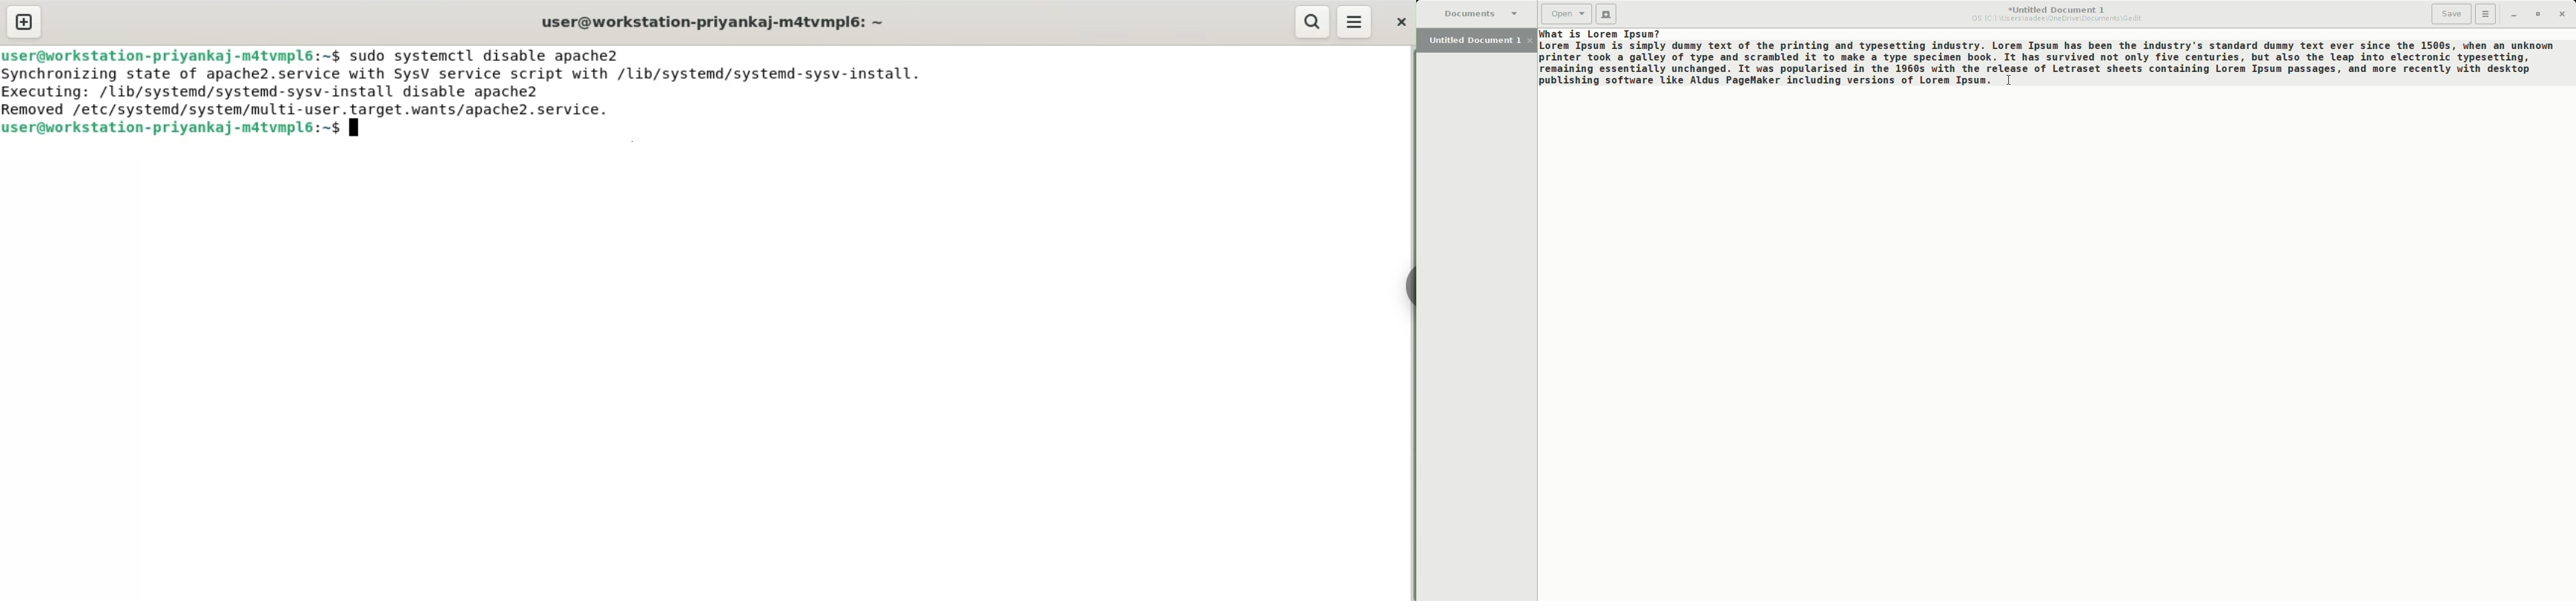 Image resolution: width=2576 pixels, height=616 pixels. Describe the element at coordinates (2563, 13) in the screenshot. I see `Close` at that location.